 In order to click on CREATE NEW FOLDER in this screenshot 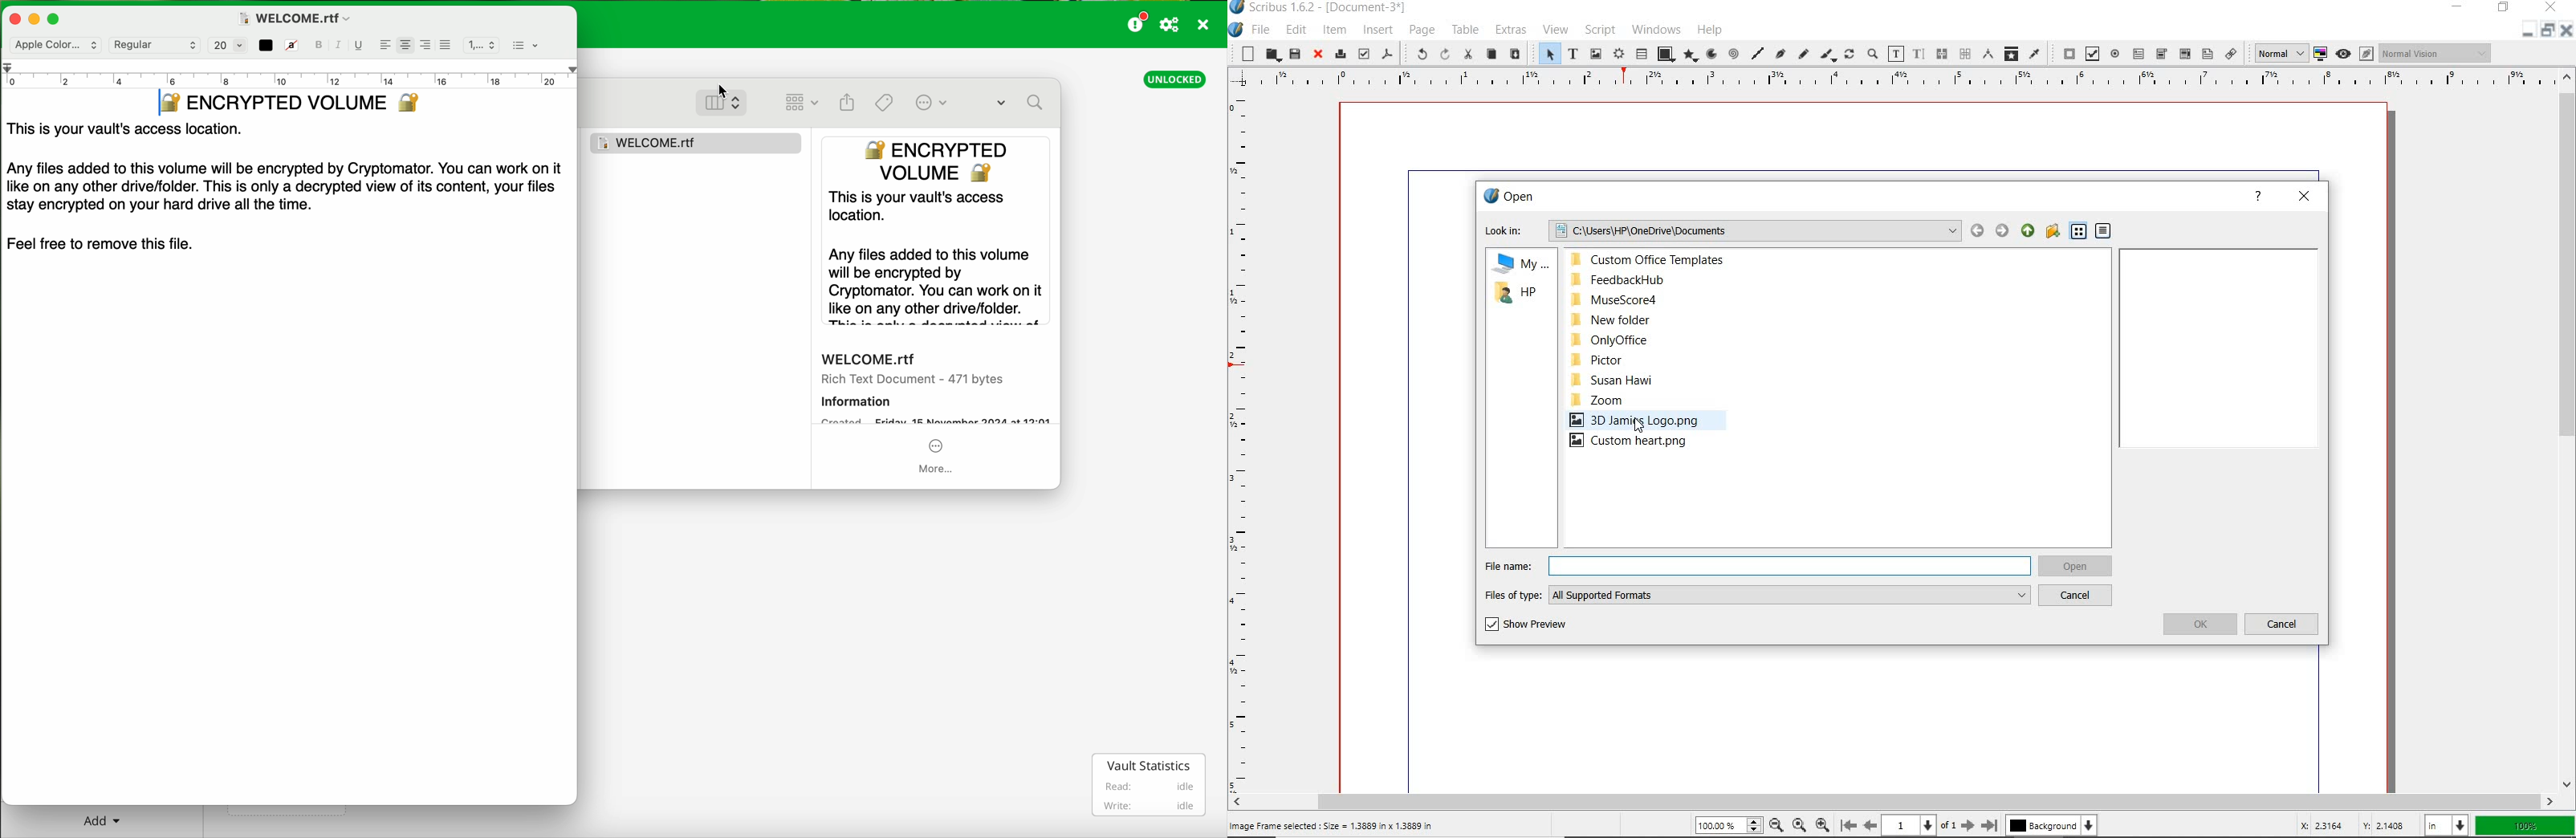, I will do `click(2053, 230)`.